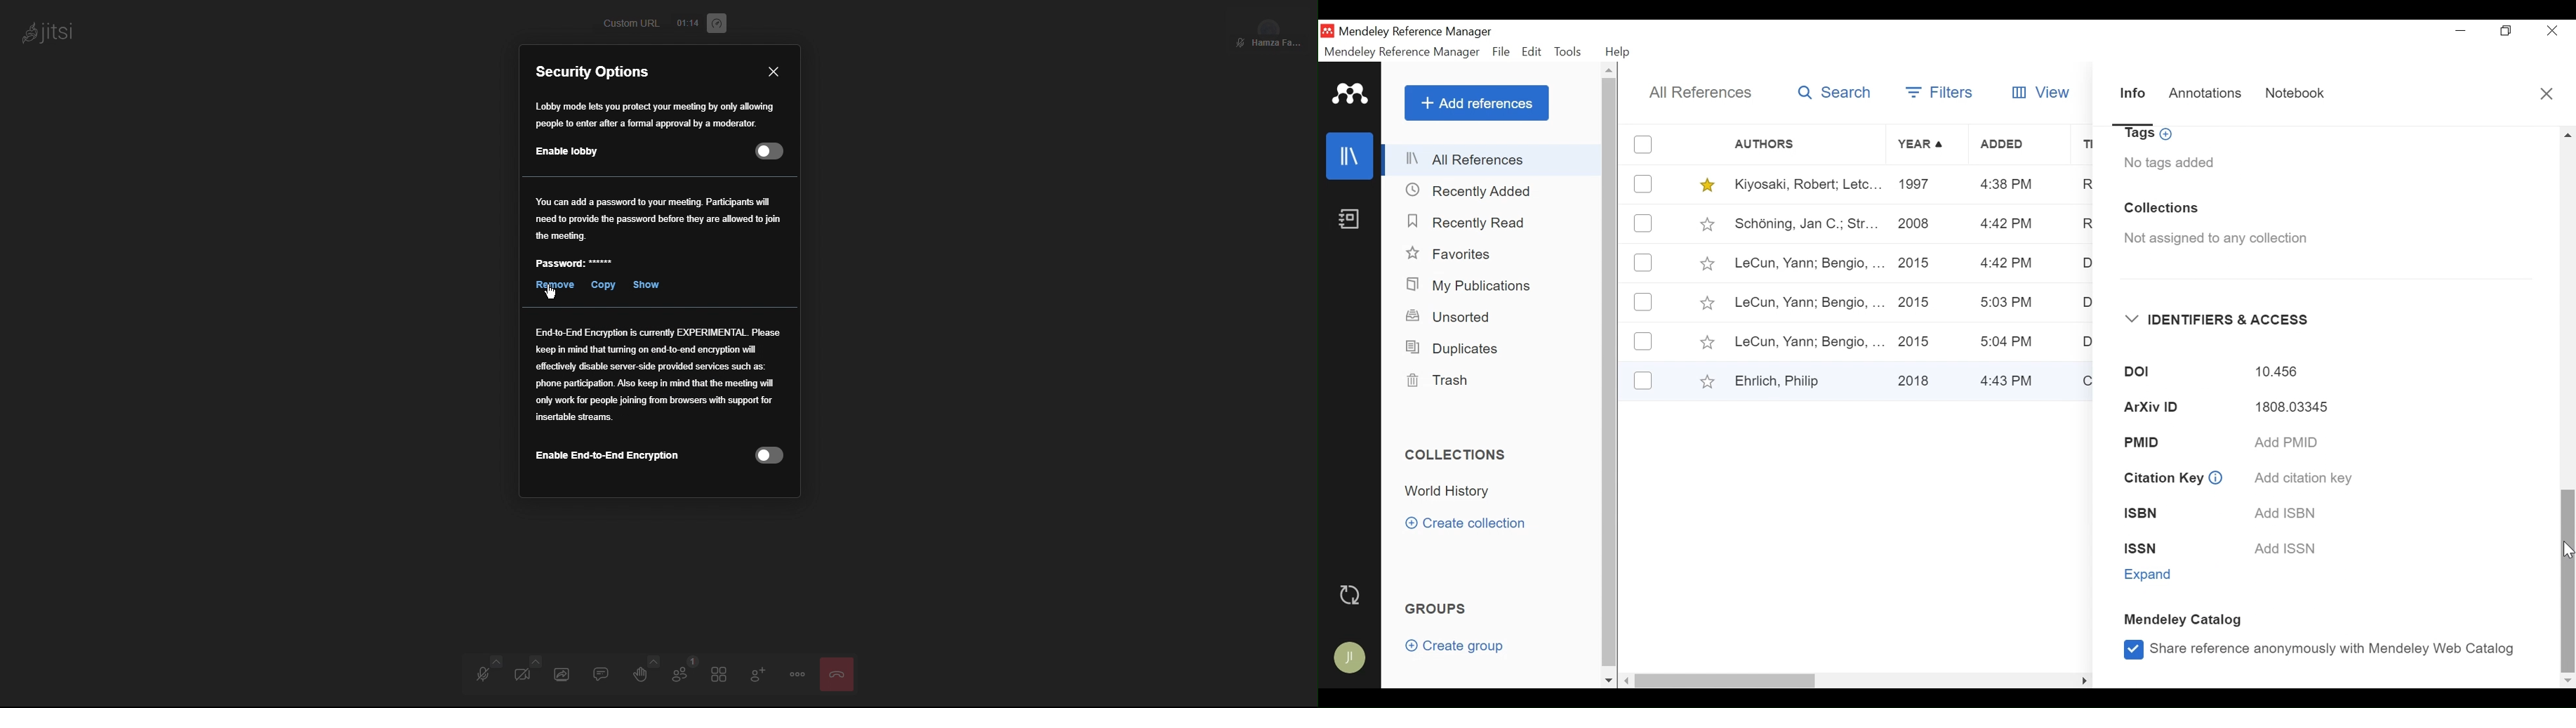 This screenshot has width=2576, height=728. I want to click on Create group, so click(1454, 645).